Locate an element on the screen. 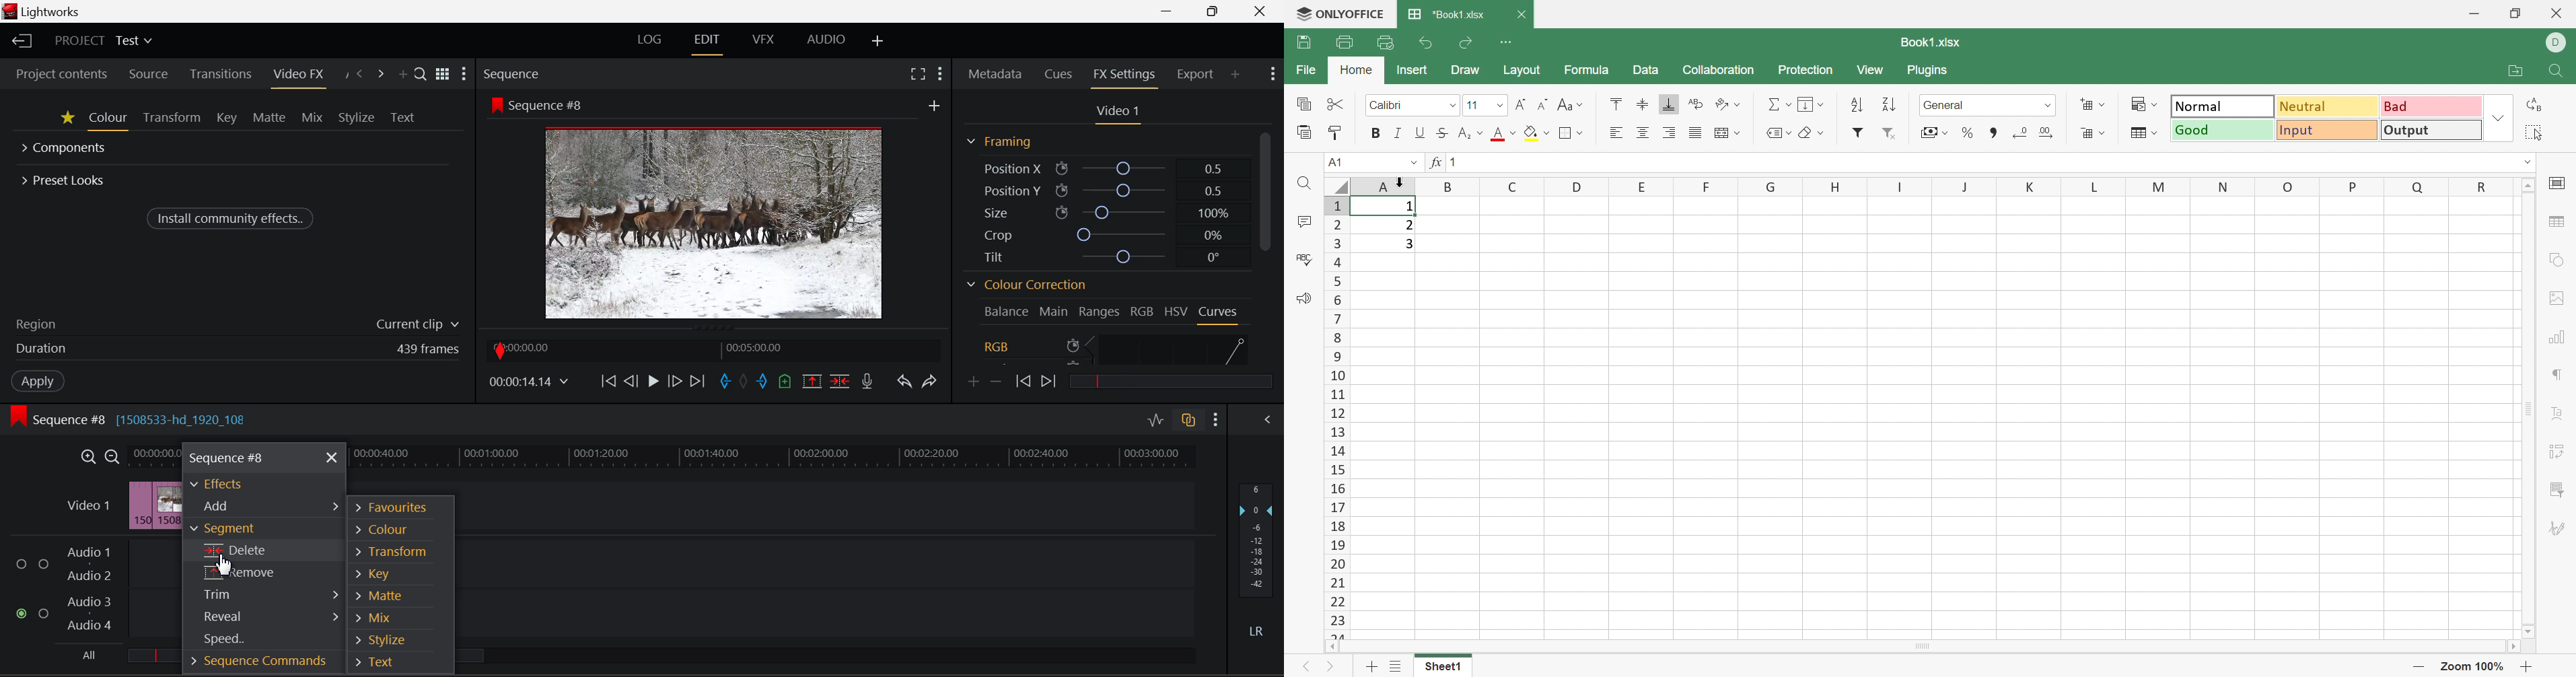 This screenshot has height=700, width=2576. Show Audio Mix is located at coordinates (1267, 421).